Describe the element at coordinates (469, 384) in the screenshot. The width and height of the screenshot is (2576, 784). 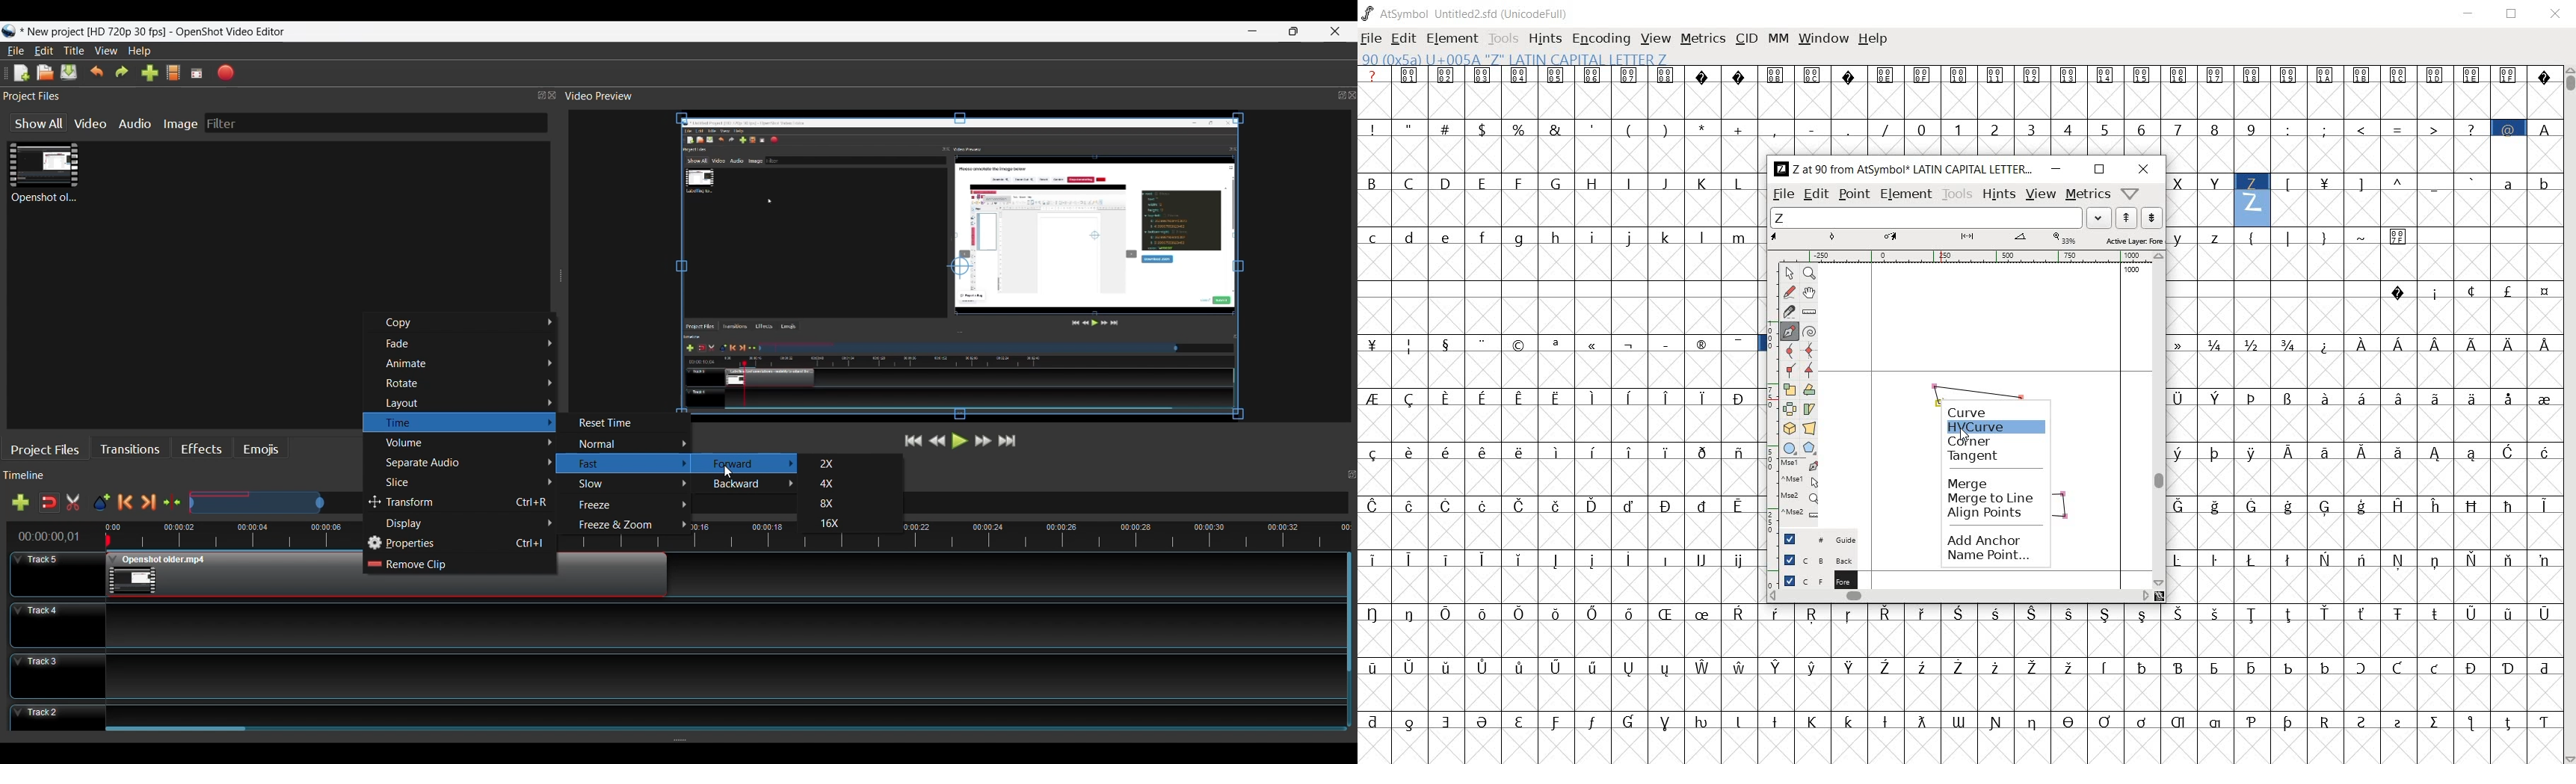
I see `Rotate` at that location.